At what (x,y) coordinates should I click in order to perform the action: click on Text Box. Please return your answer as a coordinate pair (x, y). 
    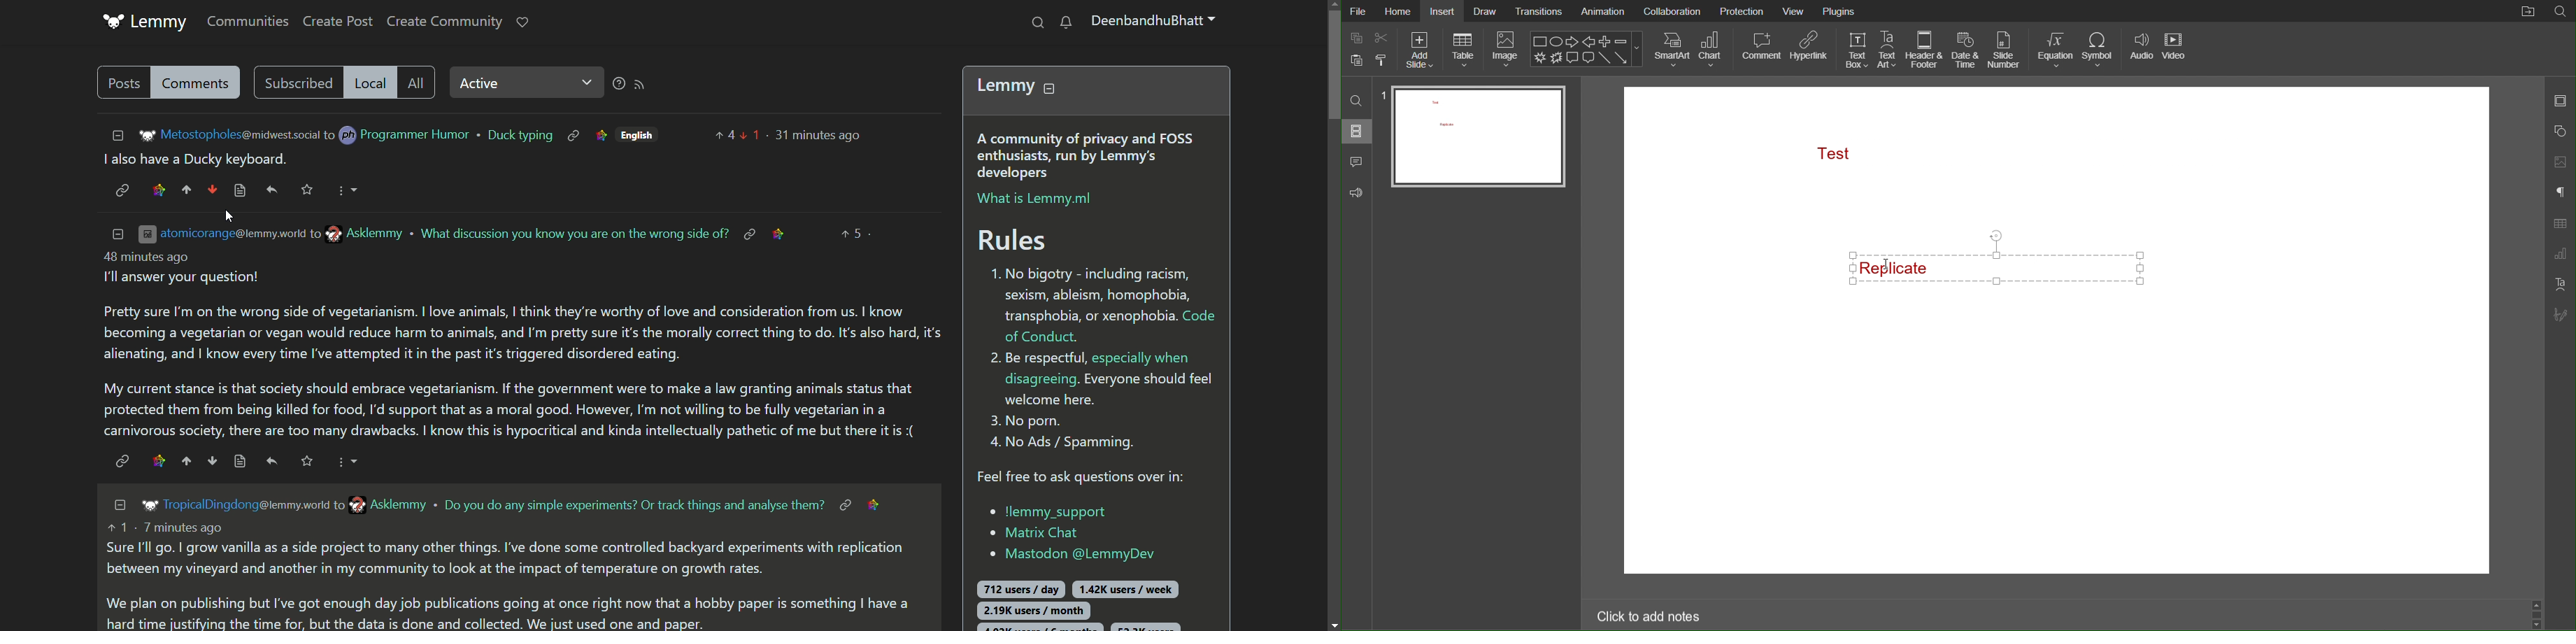
    Looking at the image, I should click on (1856, 50).